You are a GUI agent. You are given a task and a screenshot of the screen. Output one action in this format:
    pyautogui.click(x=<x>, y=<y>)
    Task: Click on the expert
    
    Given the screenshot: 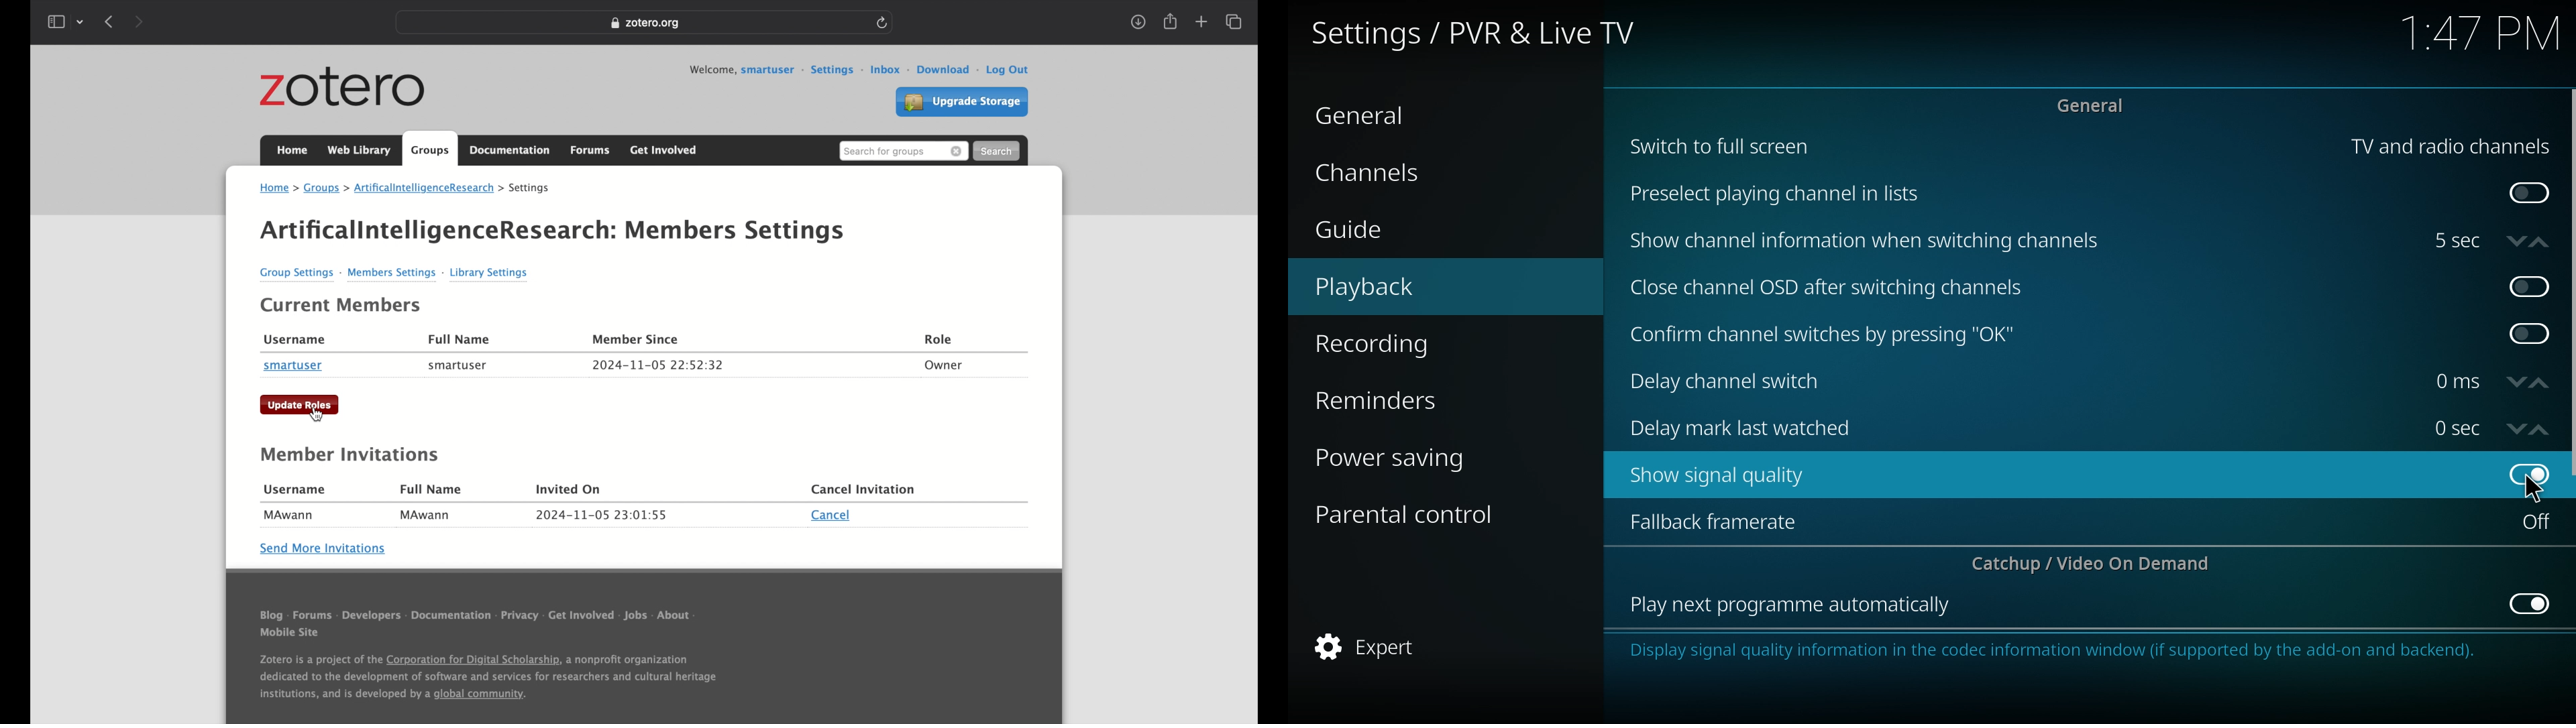 What is the action you would take?
    pyautogui.click(x=1409, y=648)
    